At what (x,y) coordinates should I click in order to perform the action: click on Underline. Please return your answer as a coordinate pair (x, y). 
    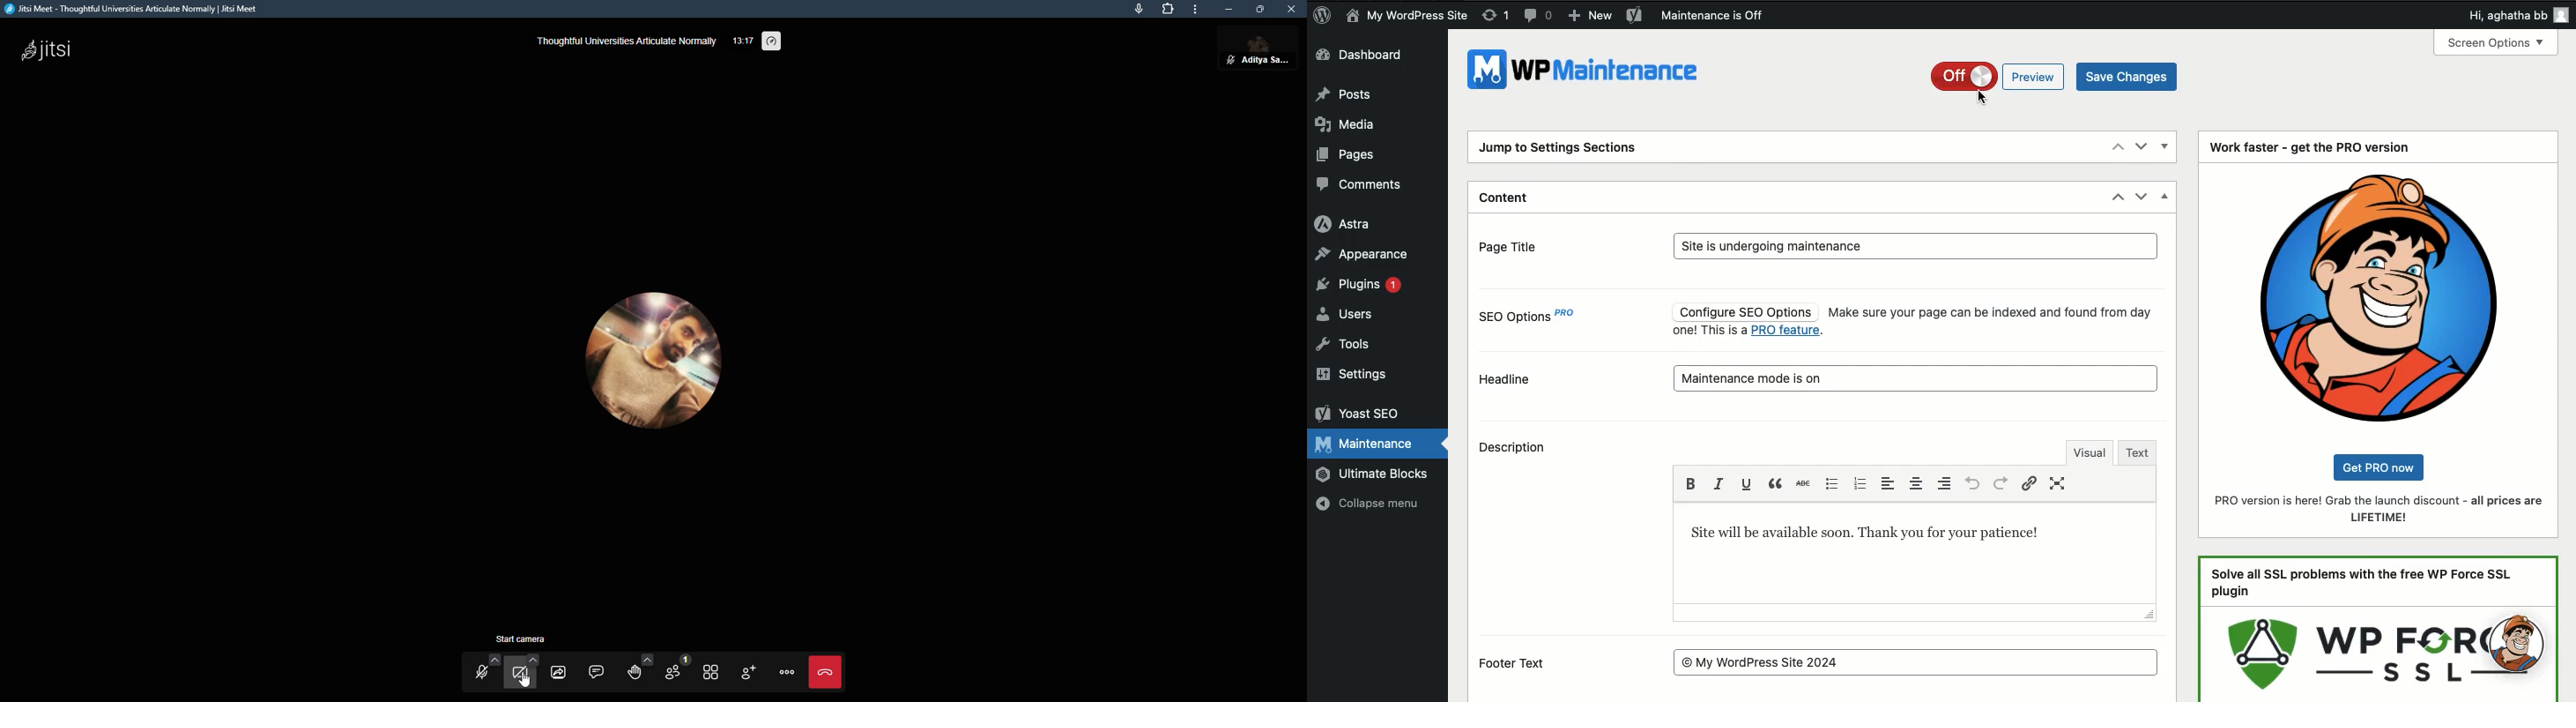
    Looking at the image, I should click on (1747, 483).